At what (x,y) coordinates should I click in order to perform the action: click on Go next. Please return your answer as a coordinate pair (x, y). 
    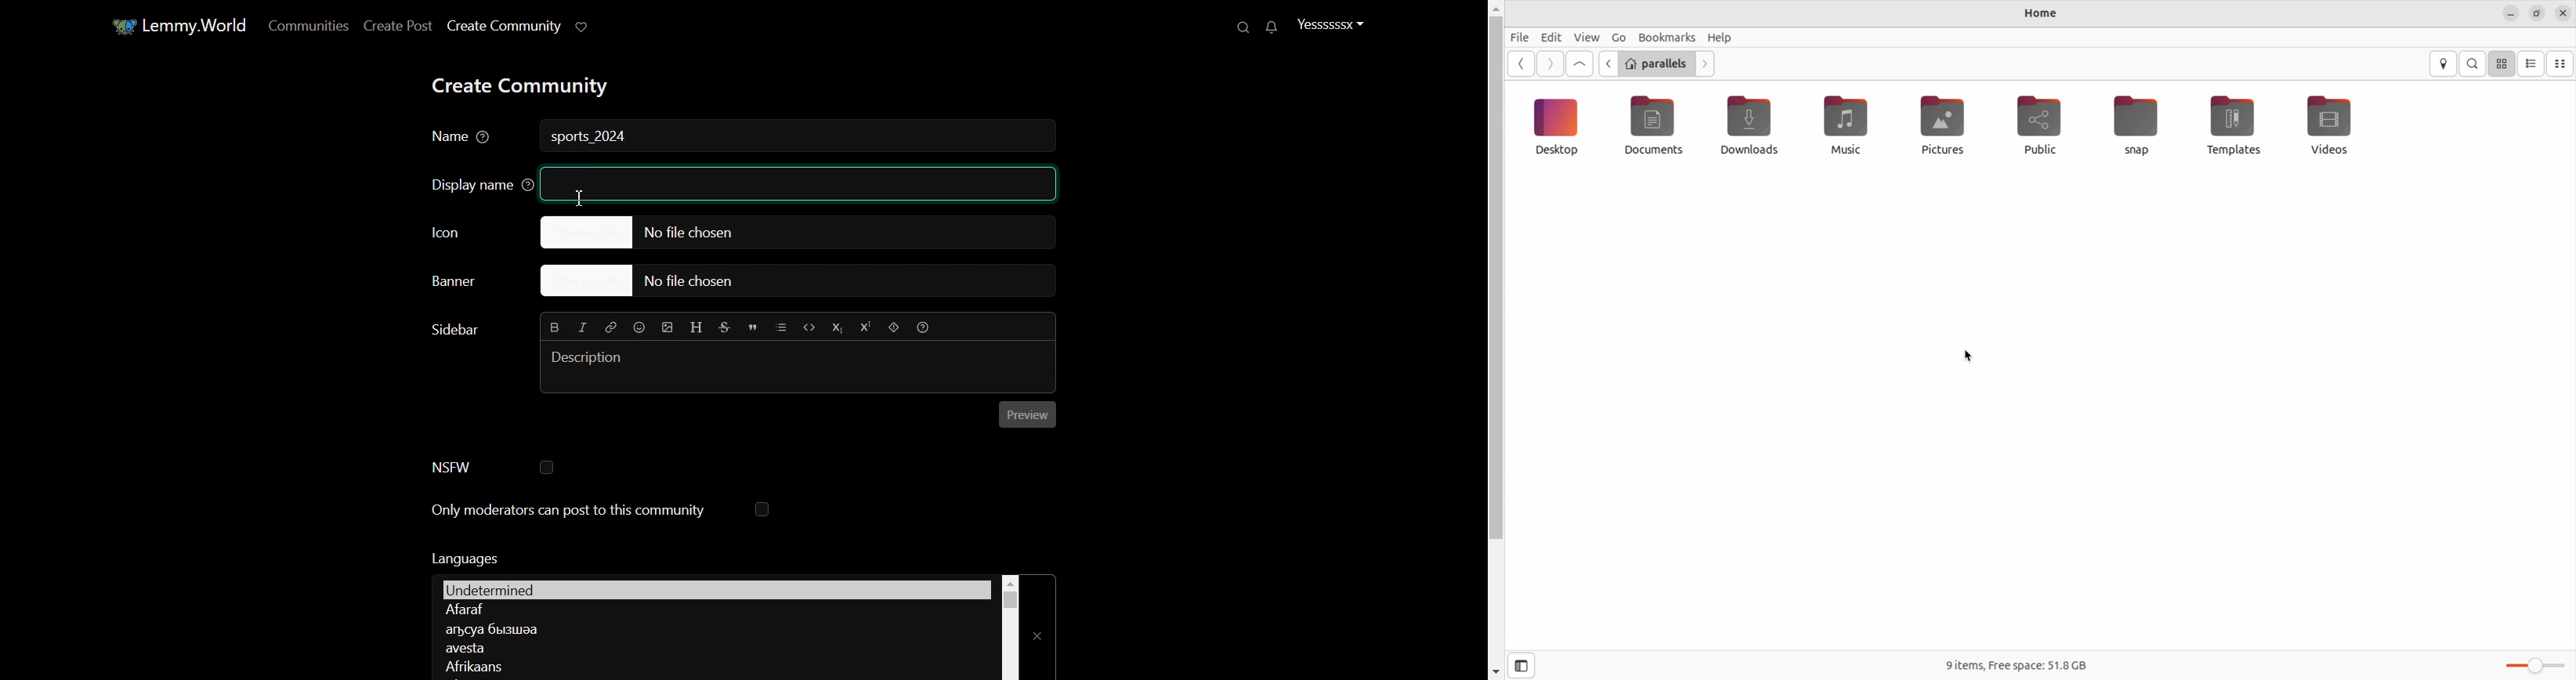
    Looking at the image, I should click on (1550, 63).